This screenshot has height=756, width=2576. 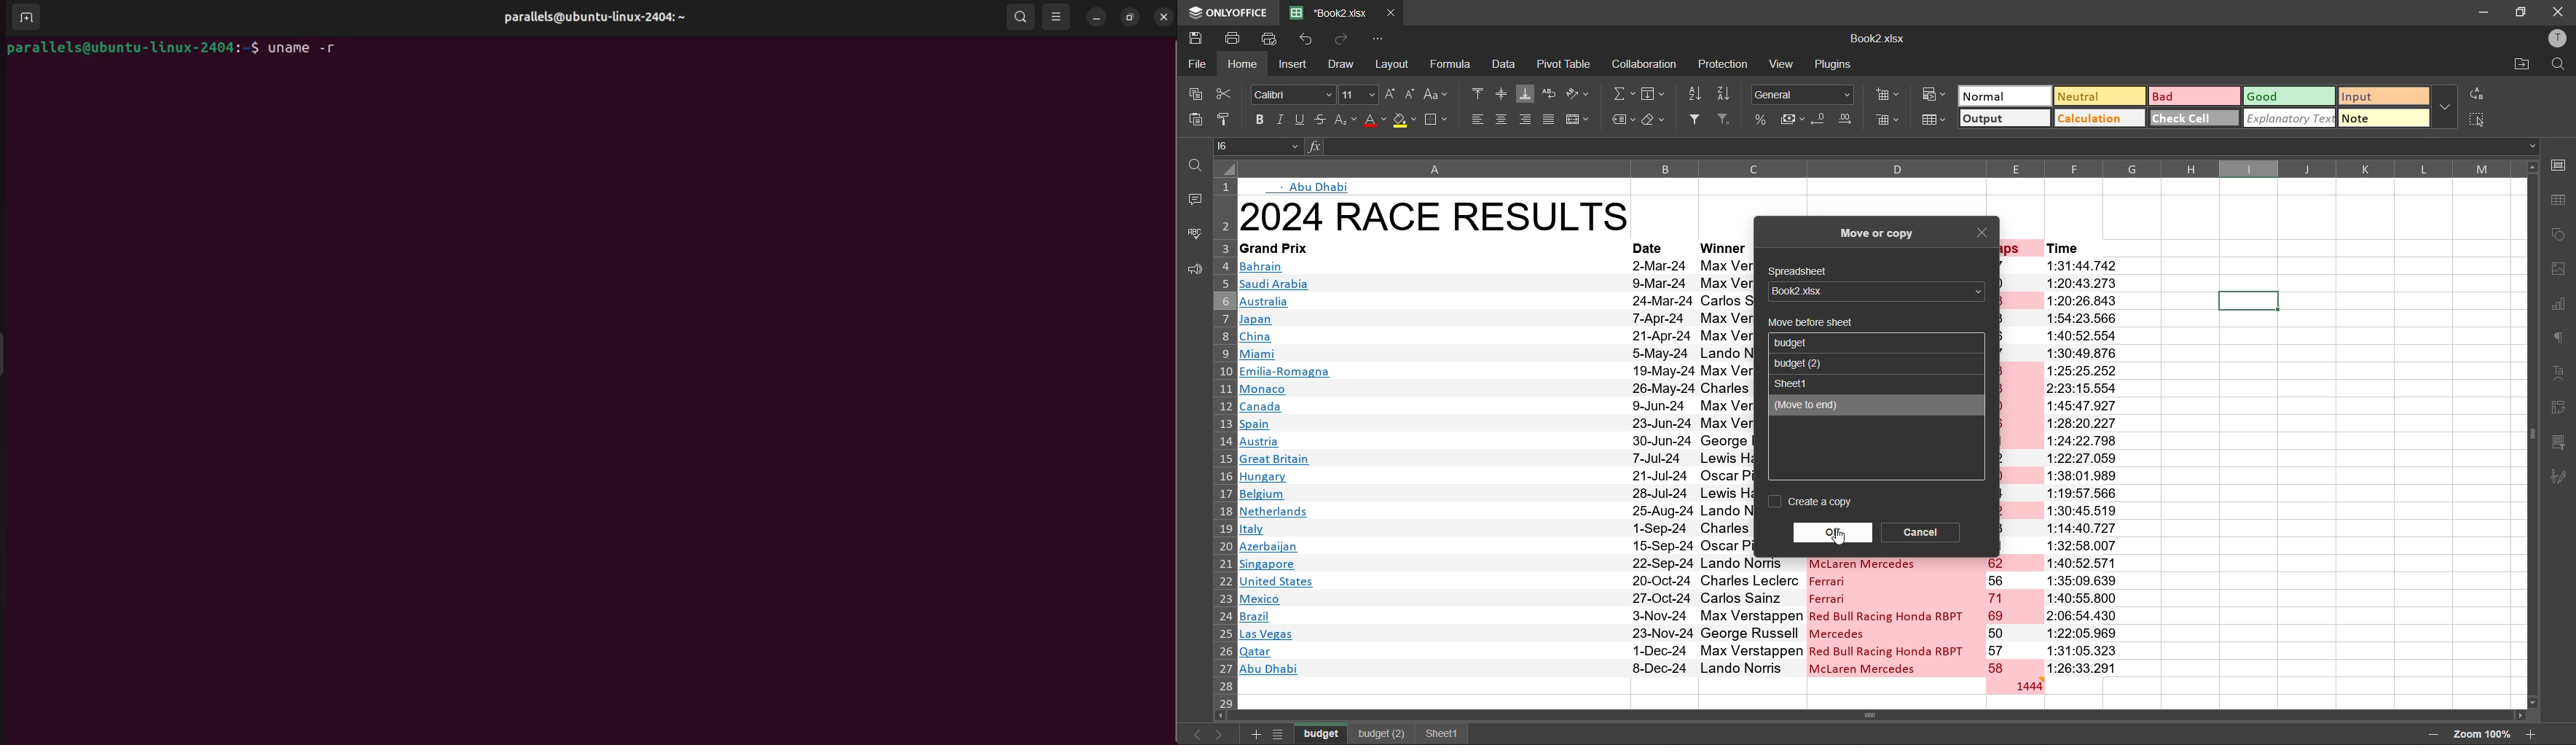 What do you see at coordinates (2003, 95) in the screenshot?
I see `normal` at bounding box center [2003, 95].